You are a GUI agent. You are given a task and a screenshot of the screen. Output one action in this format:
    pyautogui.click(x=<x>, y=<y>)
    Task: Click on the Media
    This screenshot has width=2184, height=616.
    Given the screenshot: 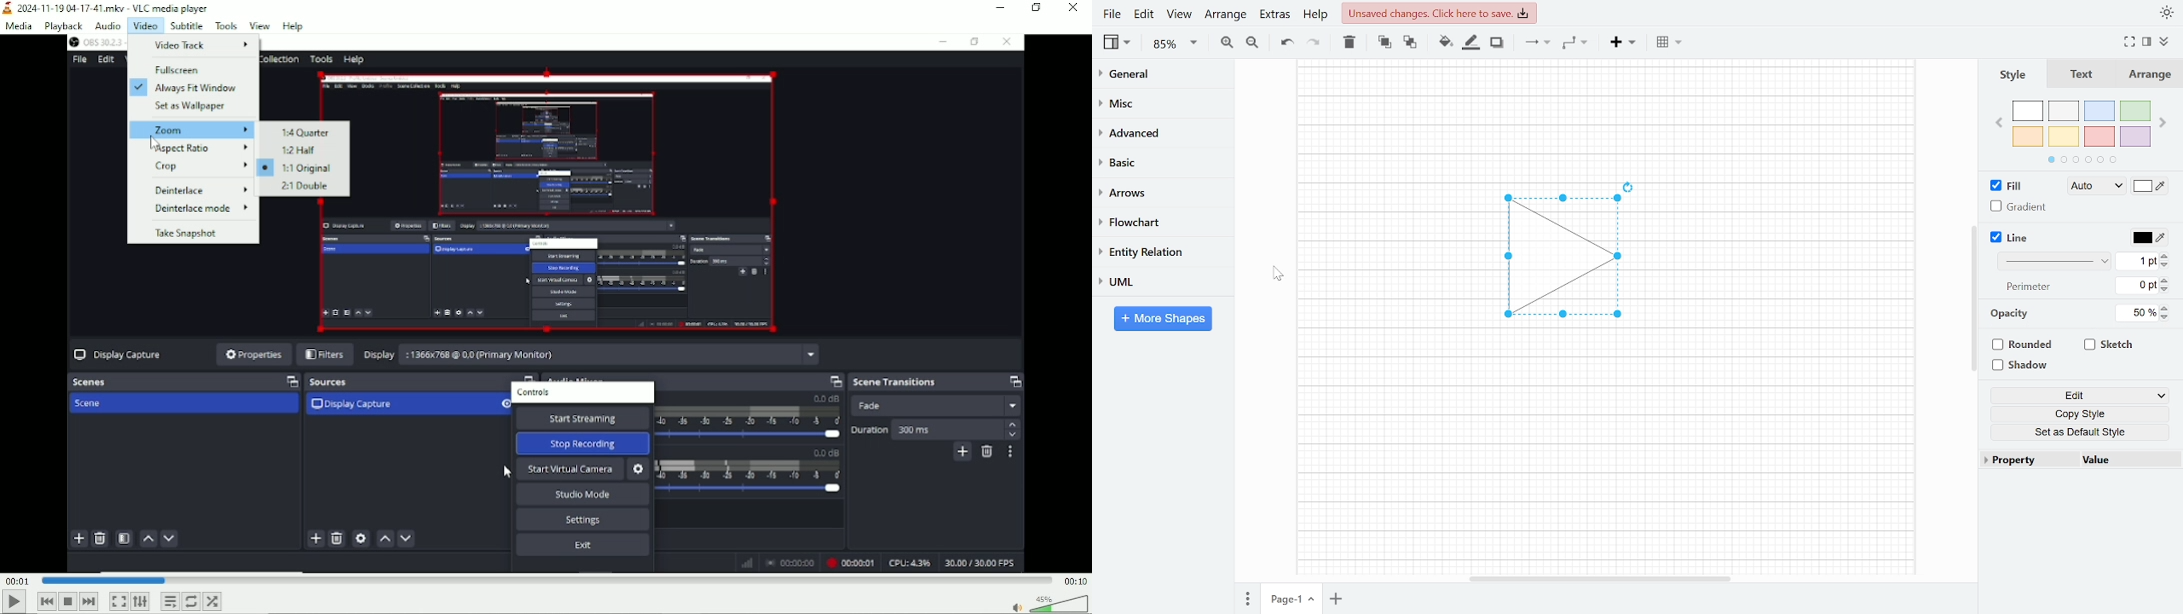 What is the action you would take?
    pyautogui.click(x=18, y=28)
    